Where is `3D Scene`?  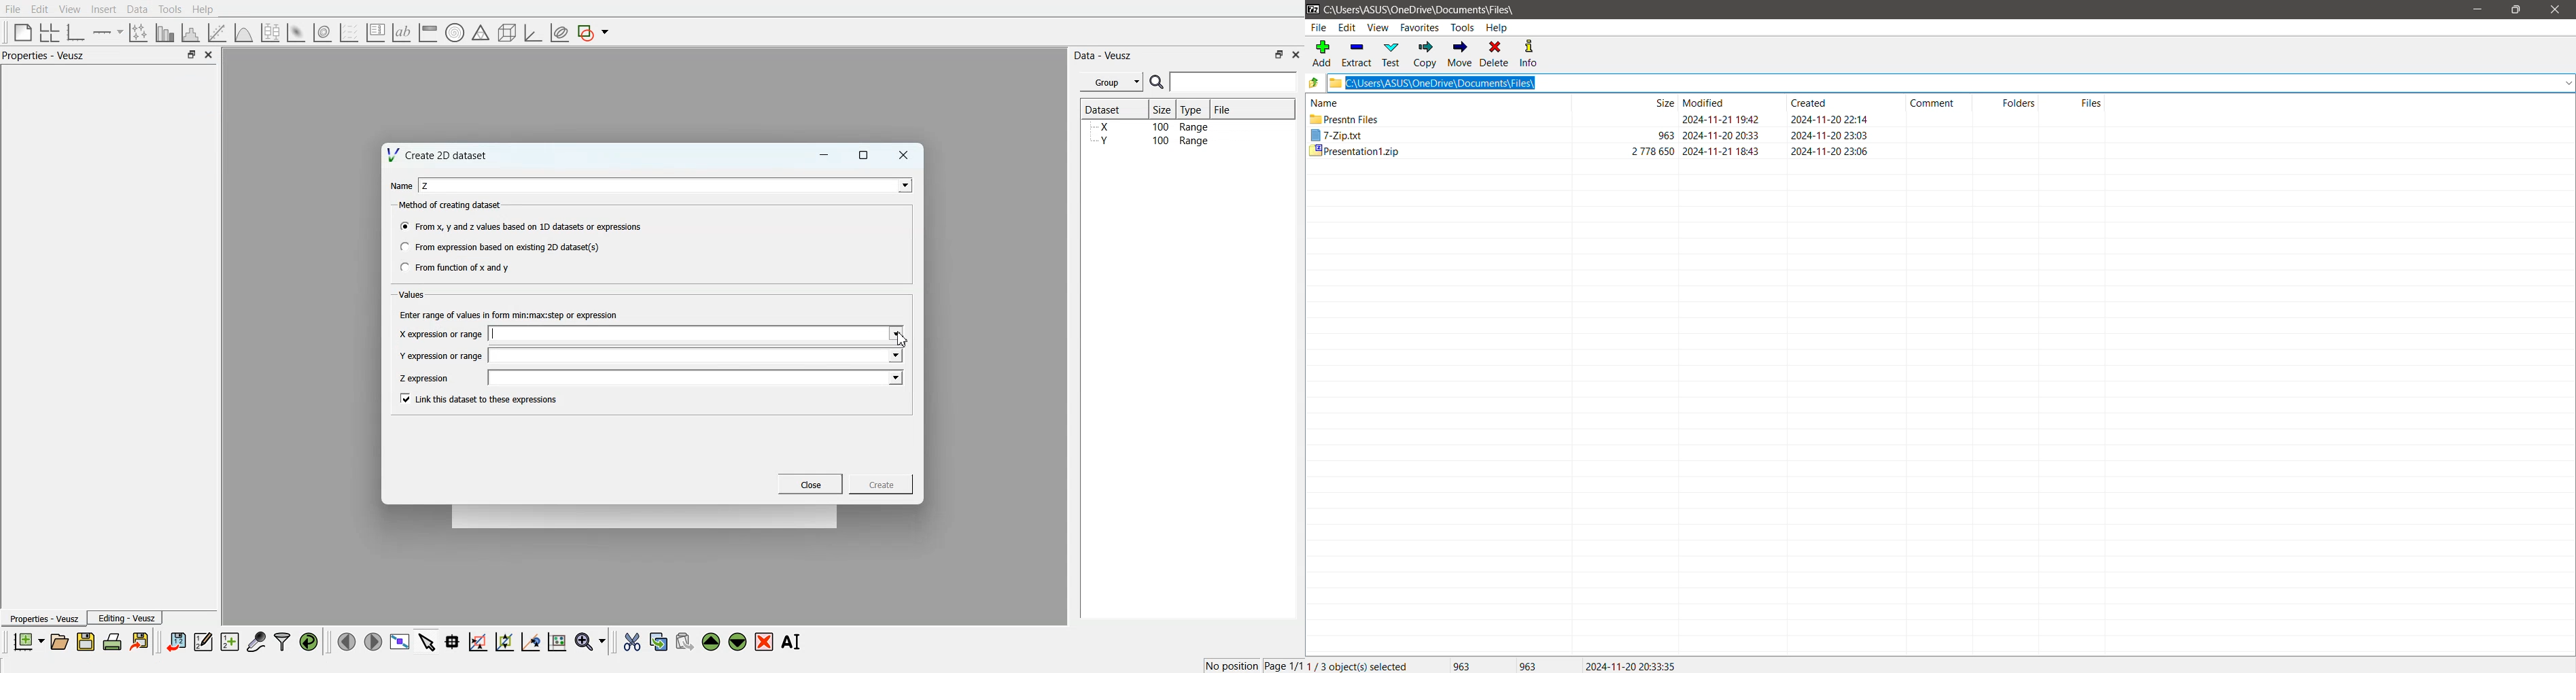
3D Scene is located at coordinates (508, 33).